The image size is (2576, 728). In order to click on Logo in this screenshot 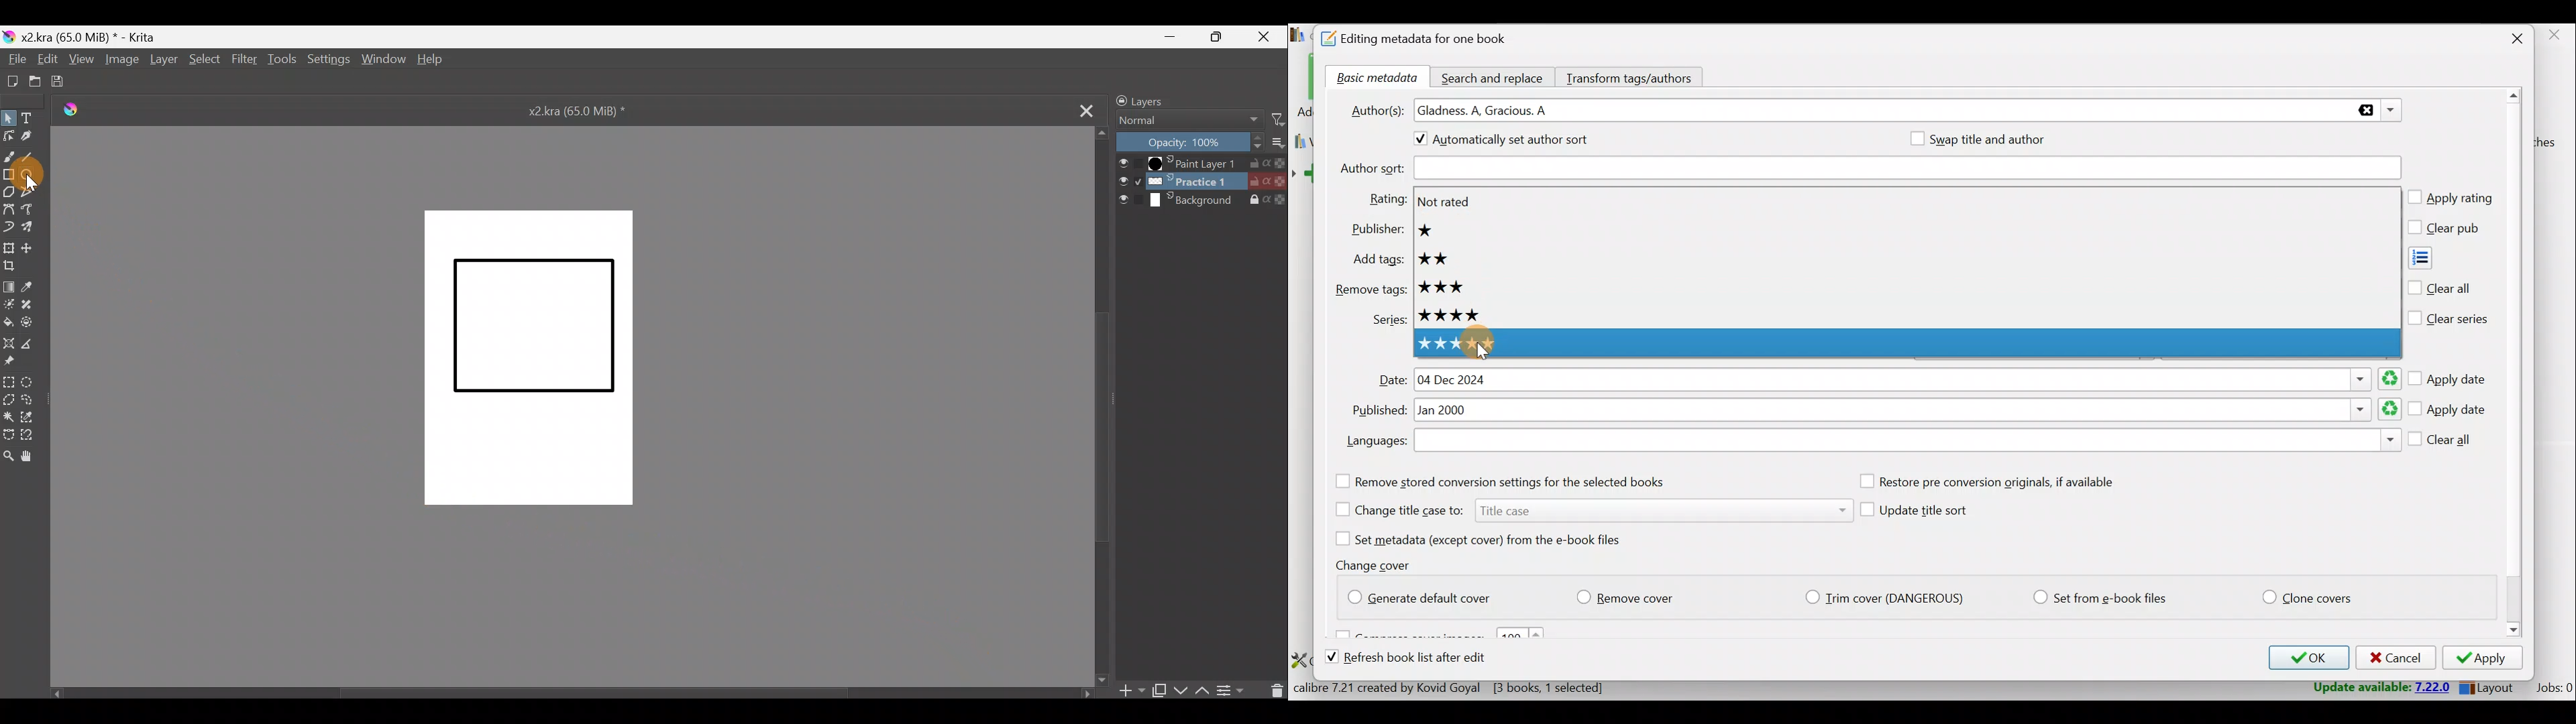, I will do `click(80, 110)`.